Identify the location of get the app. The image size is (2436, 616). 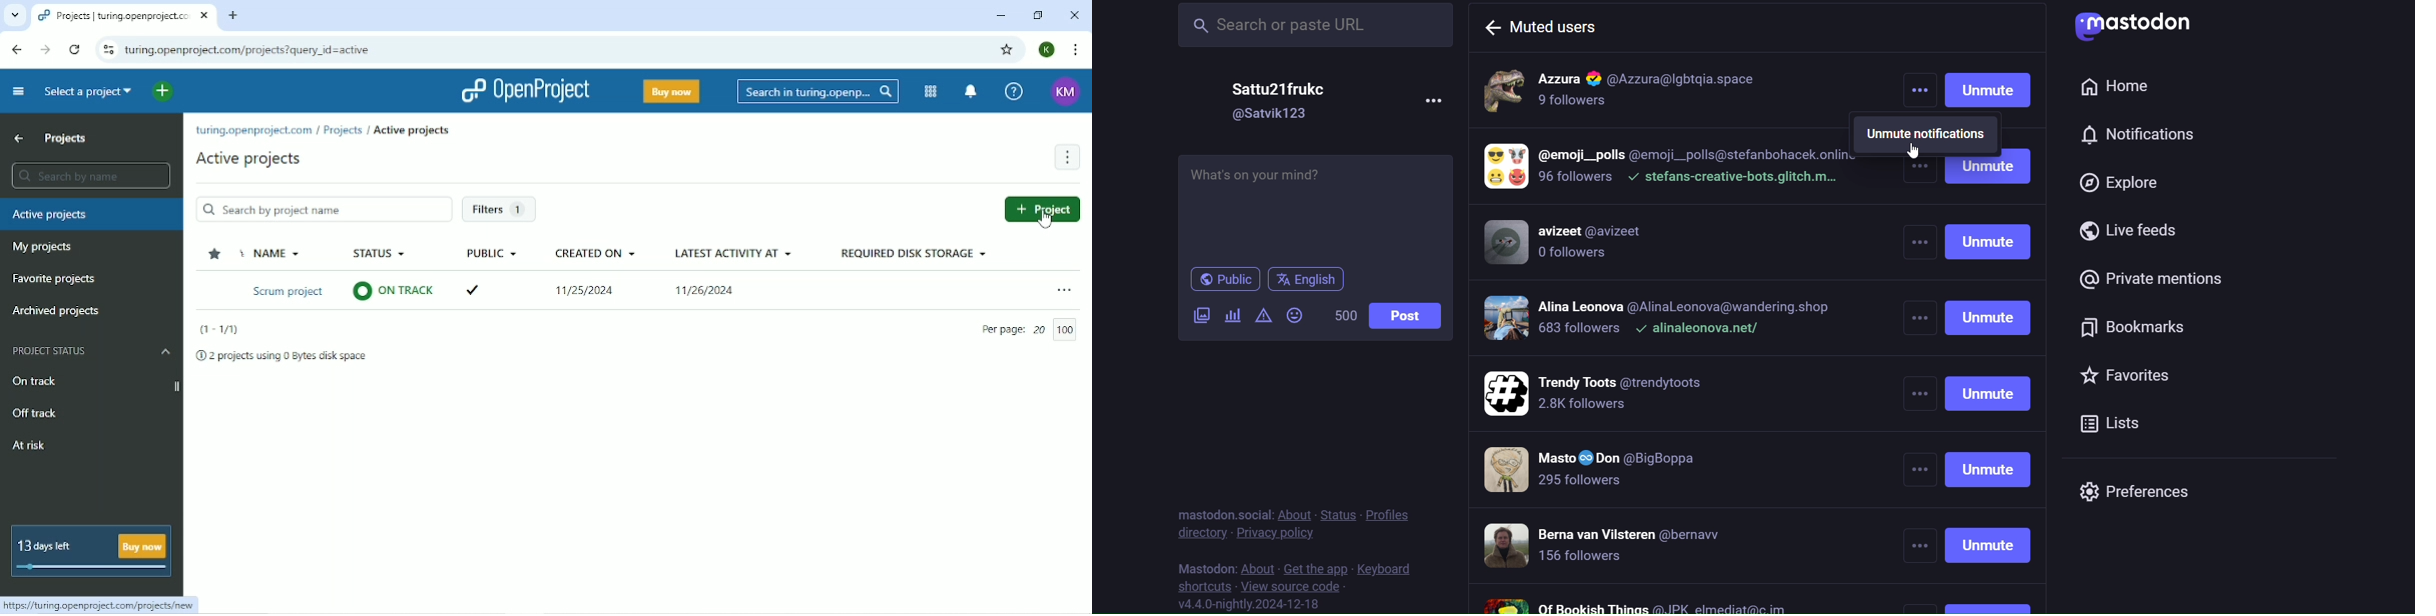
(1316, 570).